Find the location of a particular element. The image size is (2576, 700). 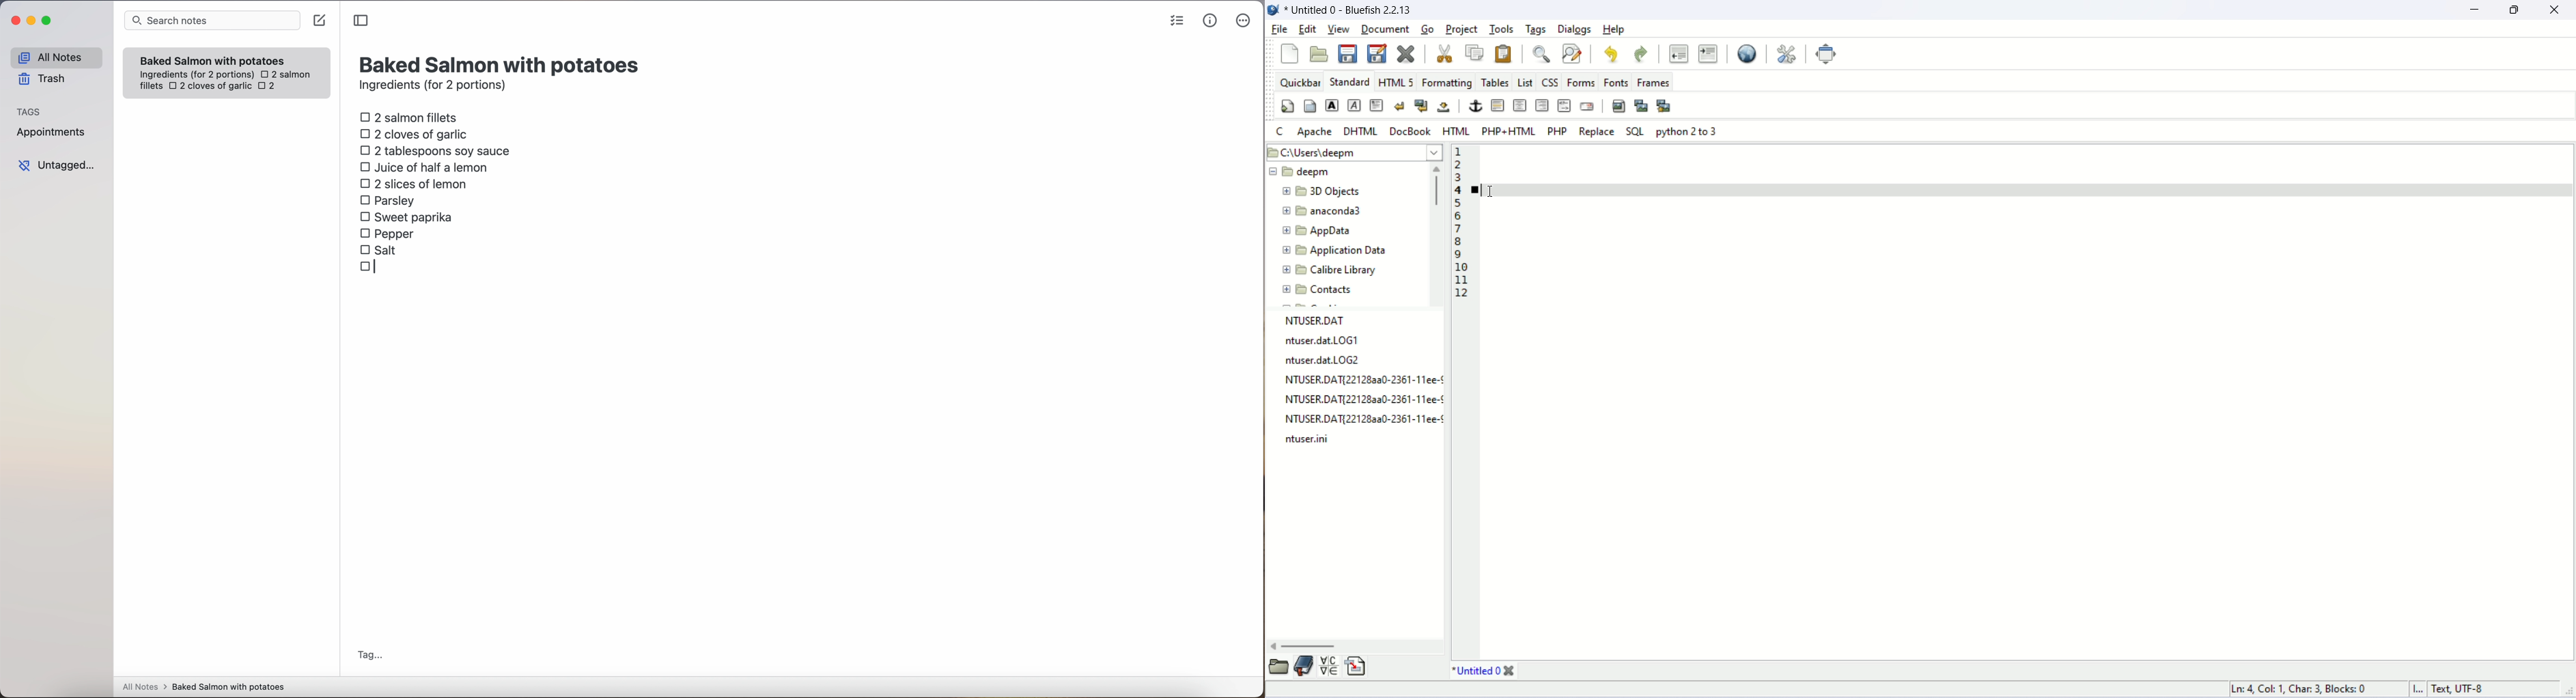

2  is located at coordinates (270, 87).